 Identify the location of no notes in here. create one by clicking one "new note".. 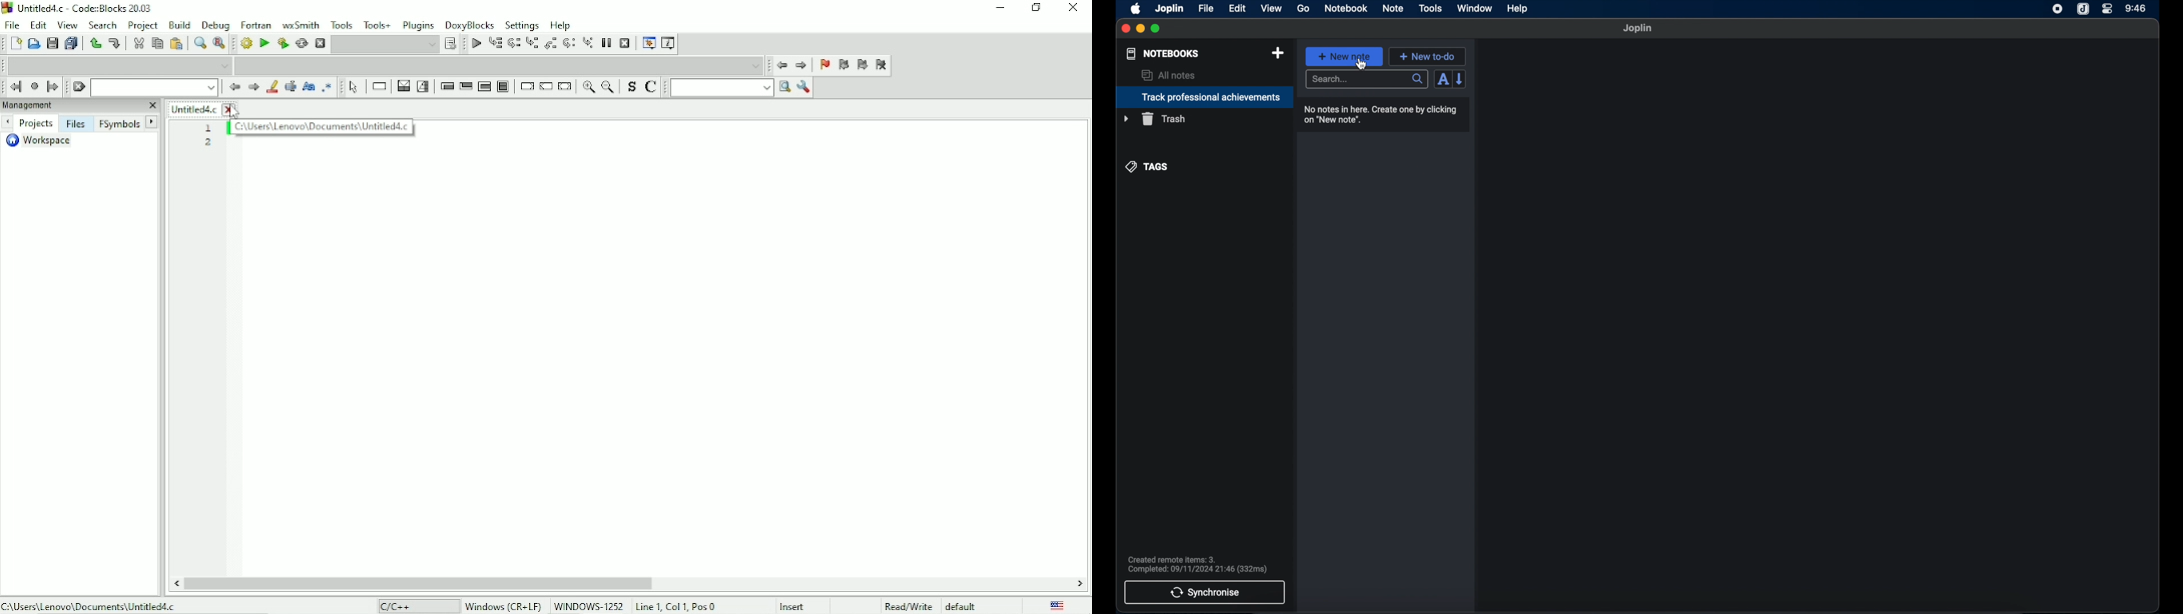
(1384, 114).